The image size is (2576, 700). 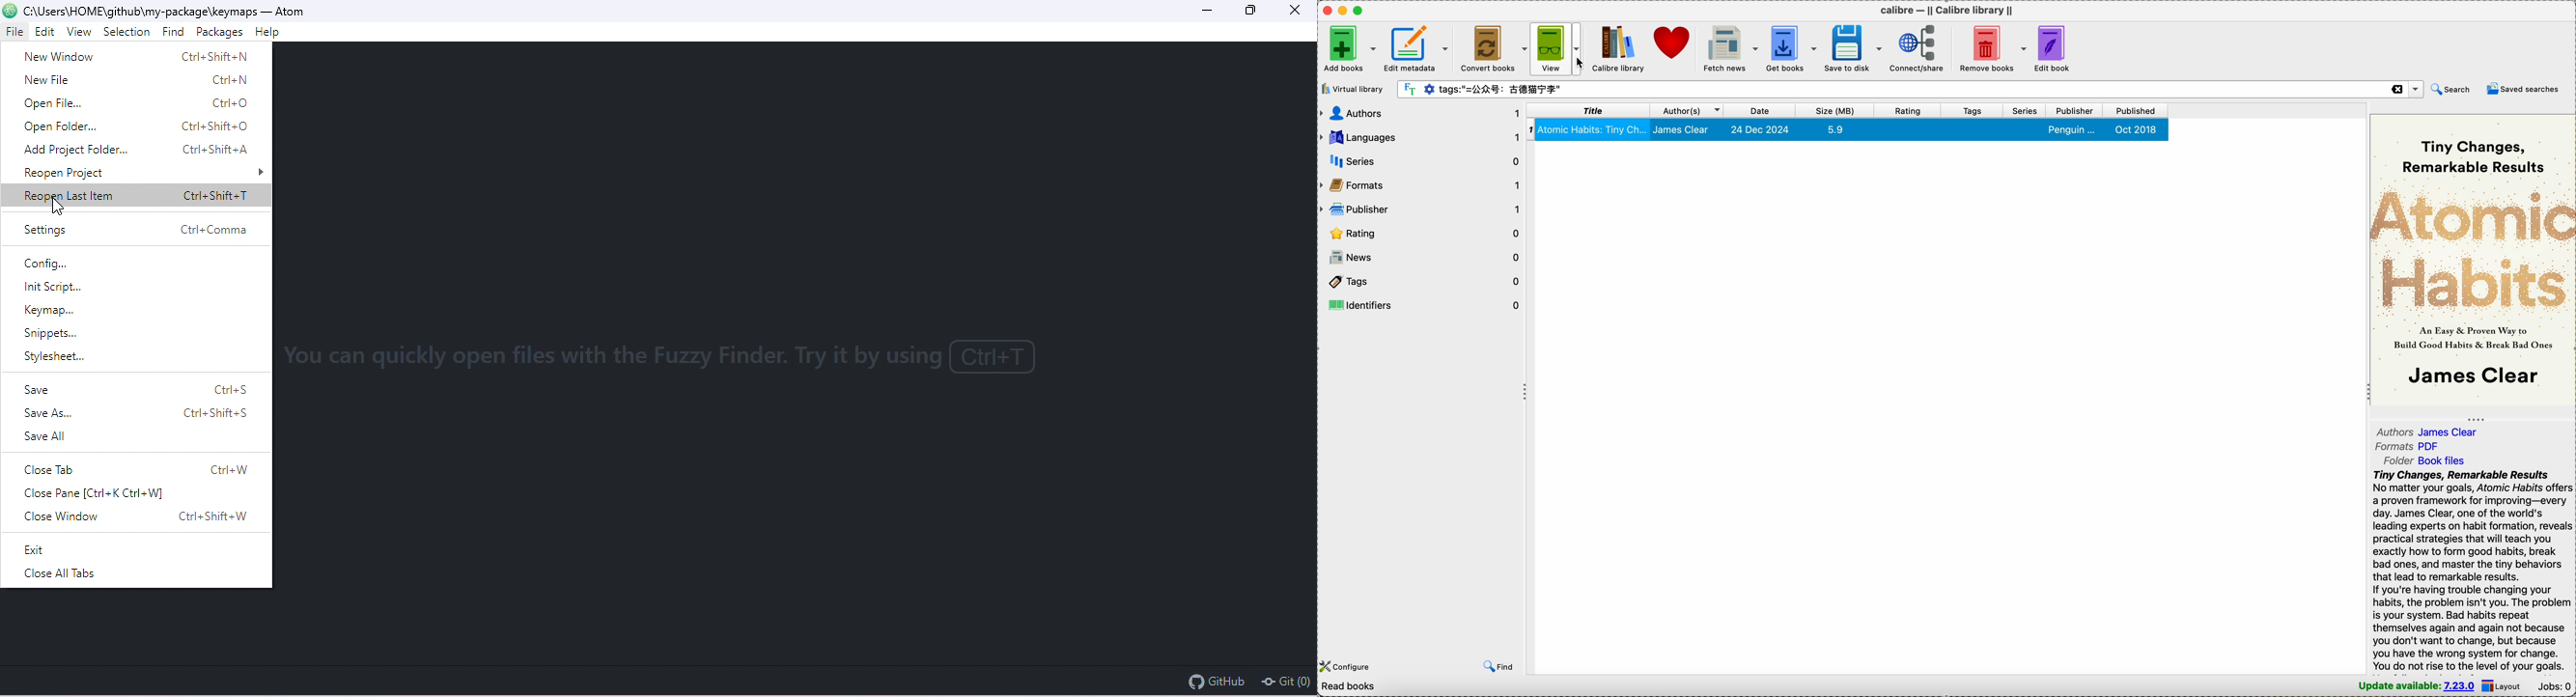 I want to click on Calibre library, so click(x=1619, y=48).